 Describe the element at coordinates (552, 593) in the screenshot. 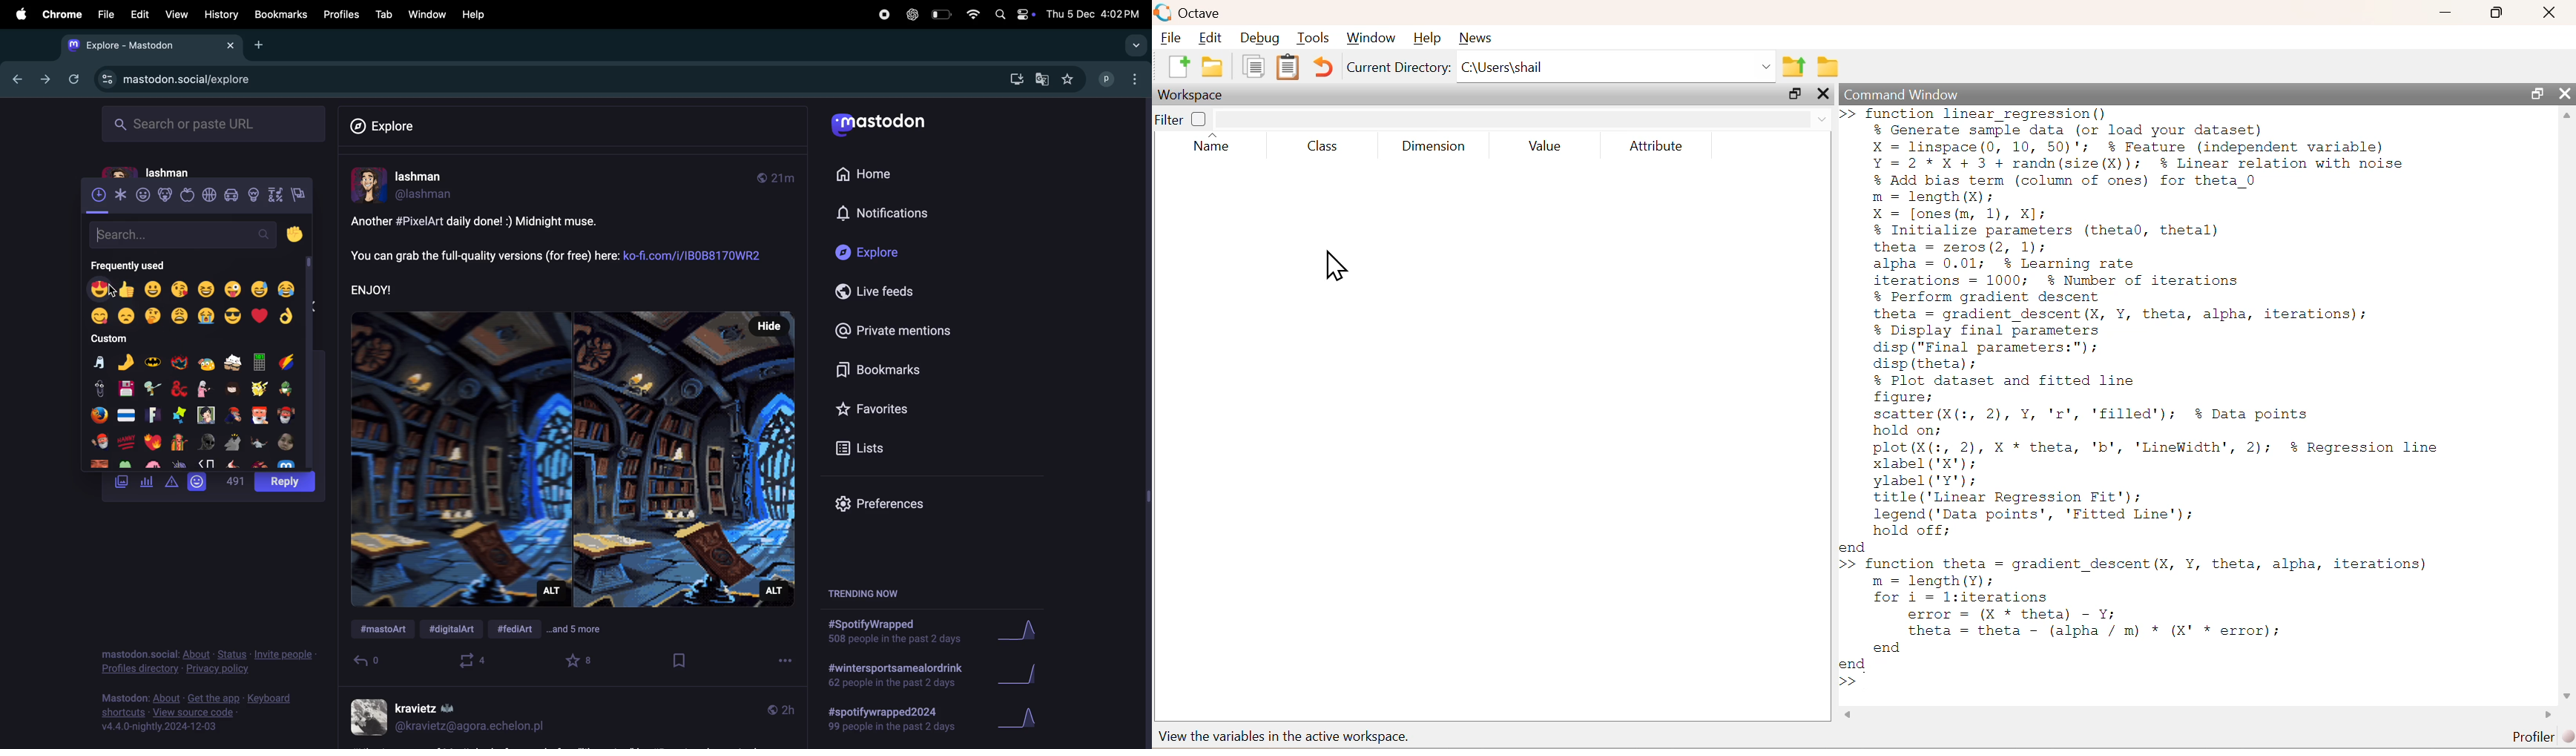

I see `Alt description` at that location.